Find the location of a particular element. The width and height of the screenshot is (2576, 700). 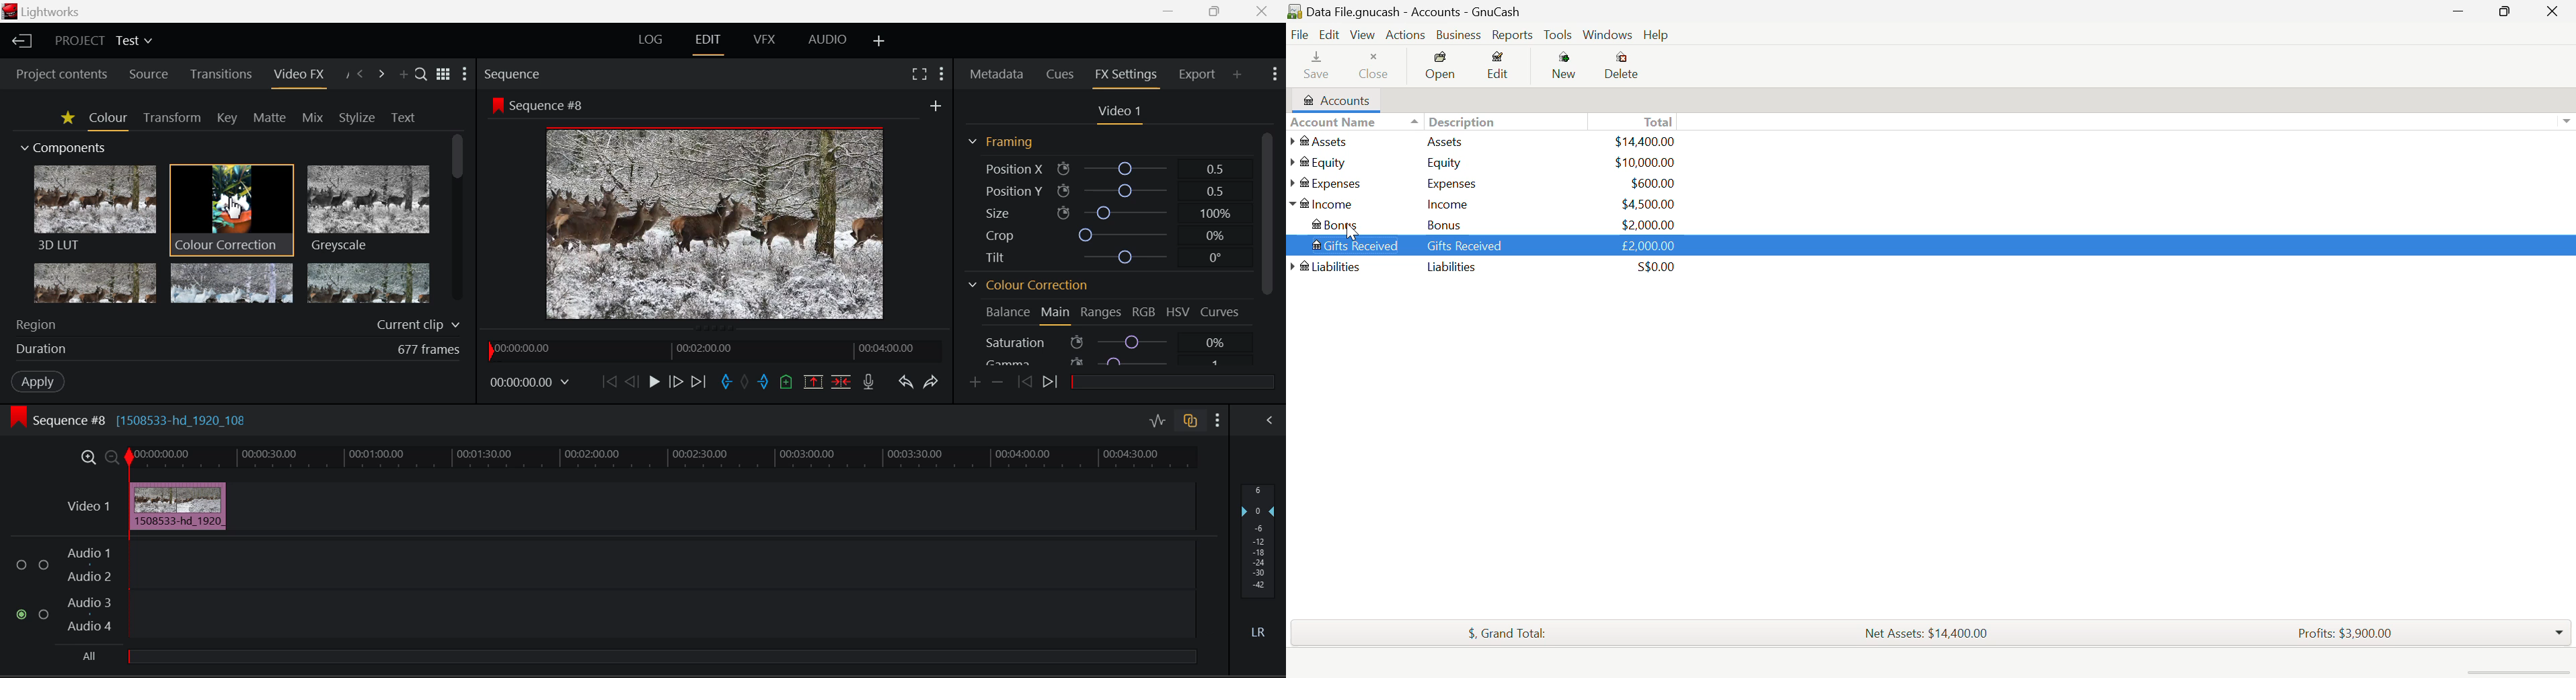

Mosaic is located at coordinates (230, 283).